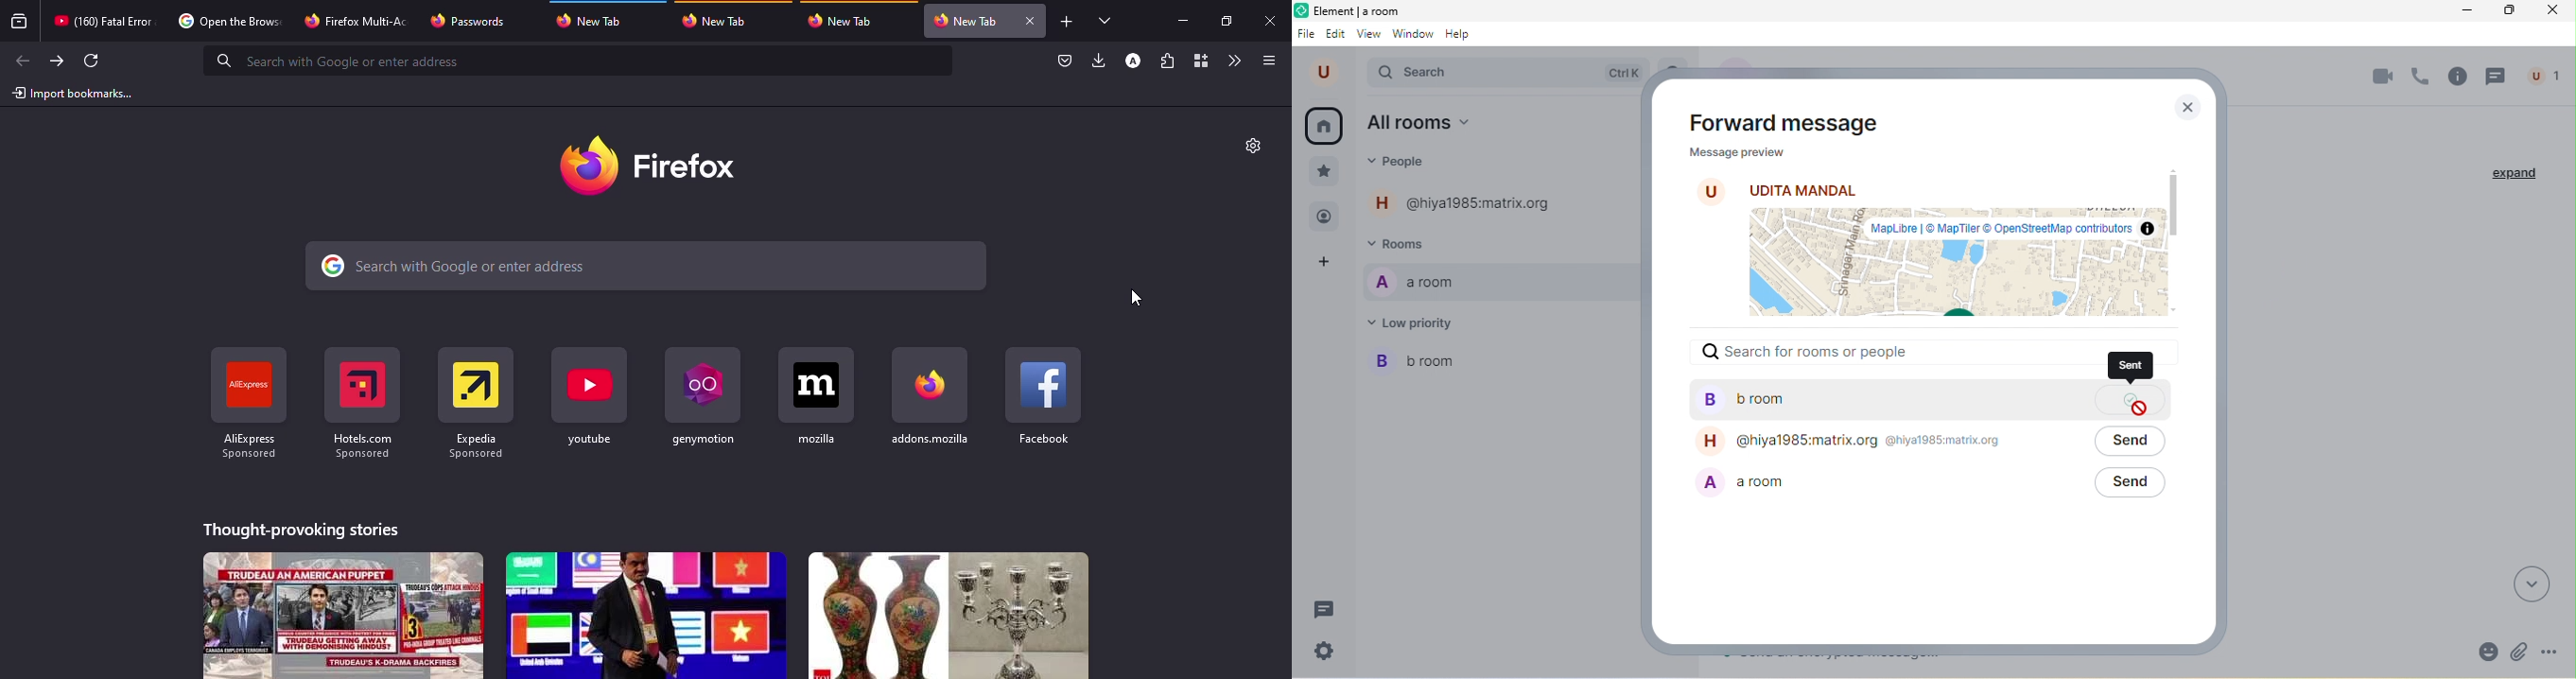  What do you see at coordinates (1253, 146) in the screenshot?
I see `settings` at bounding box center [1253, 146].